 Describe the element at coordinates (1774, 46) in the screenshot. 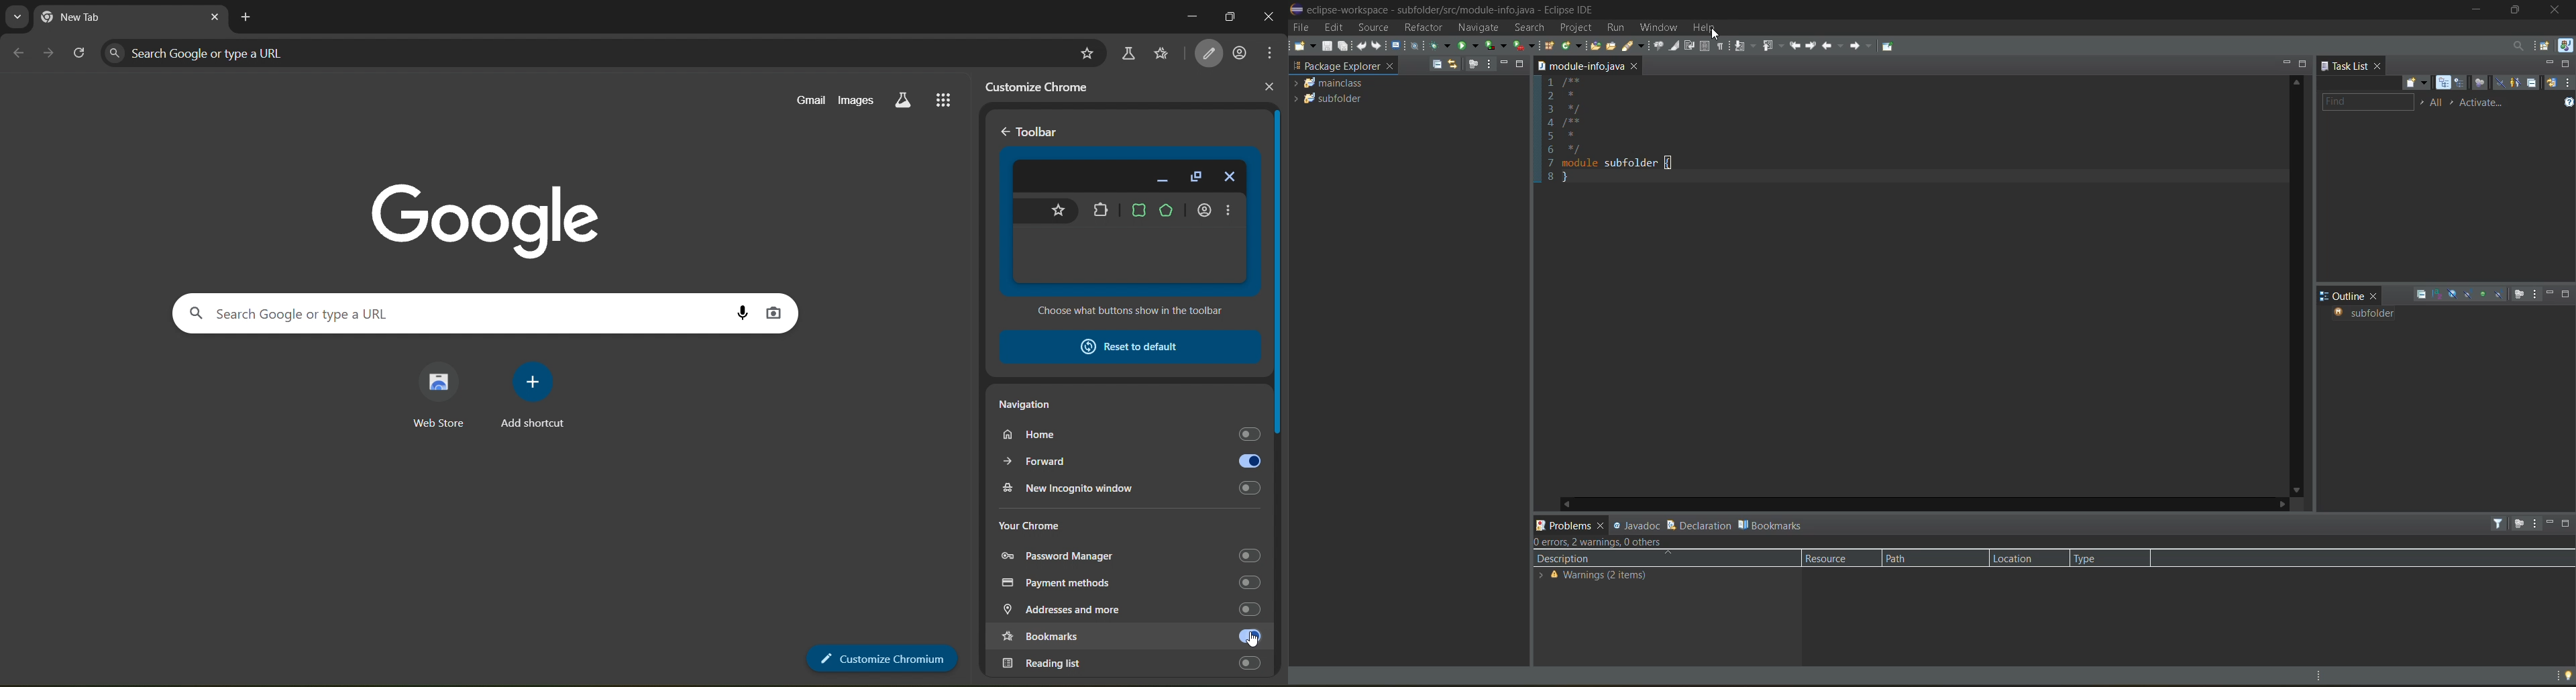

I see `previous annotation` at that location.